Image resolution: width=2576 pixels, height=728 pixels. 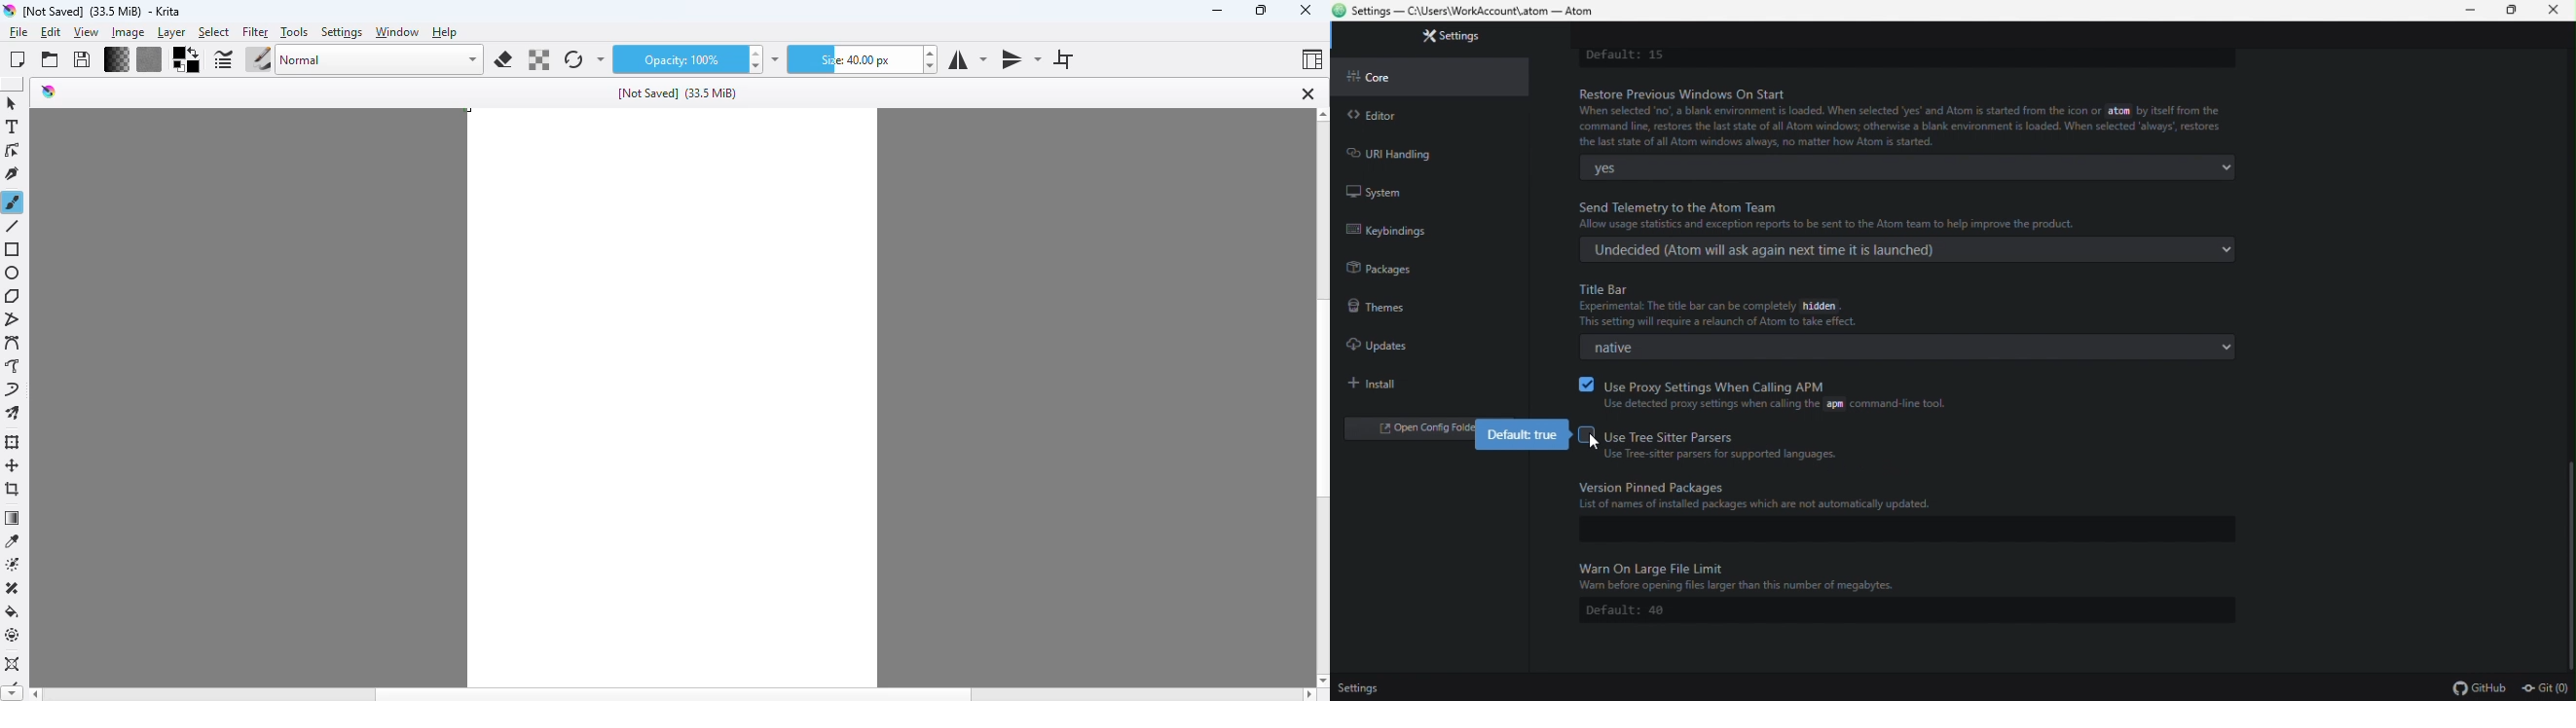 What do you see at coordinates (1907, 118) in the screenshot?
I see `Restore previous Windows on start` at bounding box center [1907, 118].